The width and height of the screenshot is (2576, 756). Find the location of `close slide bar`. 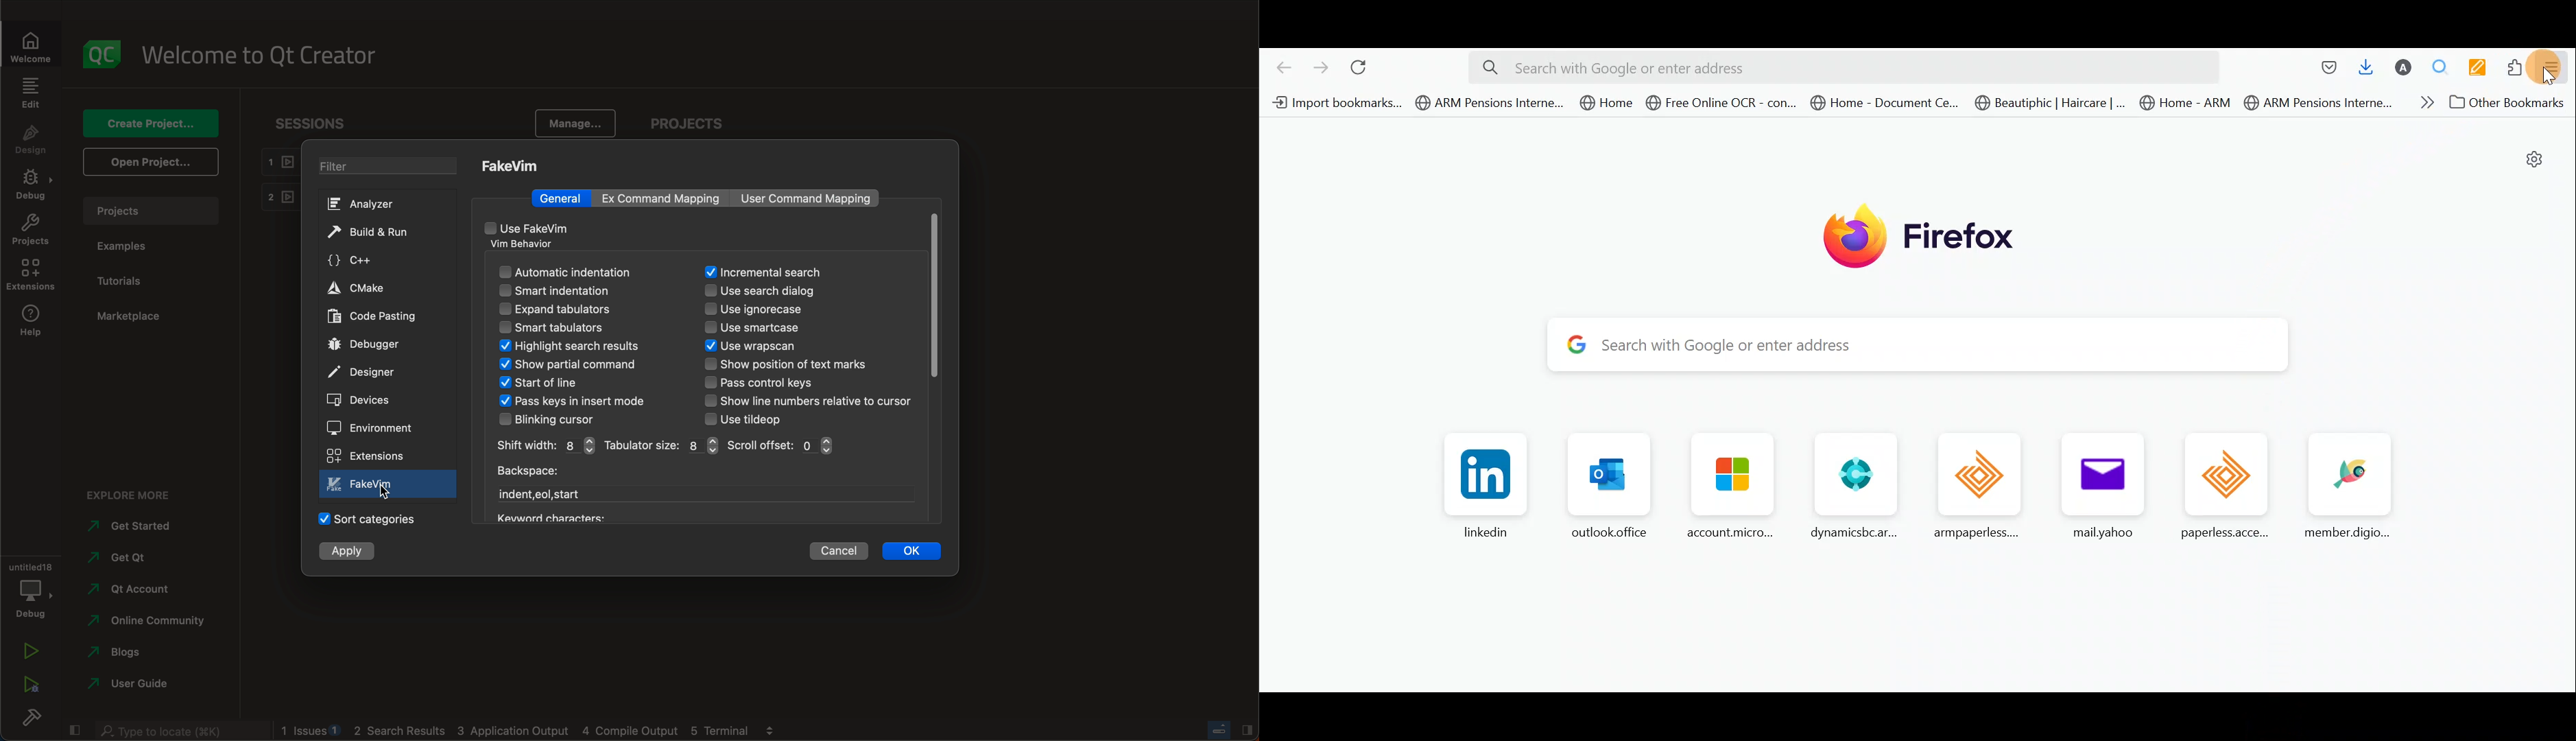

close slide bar is located at coordinates (73, 731).